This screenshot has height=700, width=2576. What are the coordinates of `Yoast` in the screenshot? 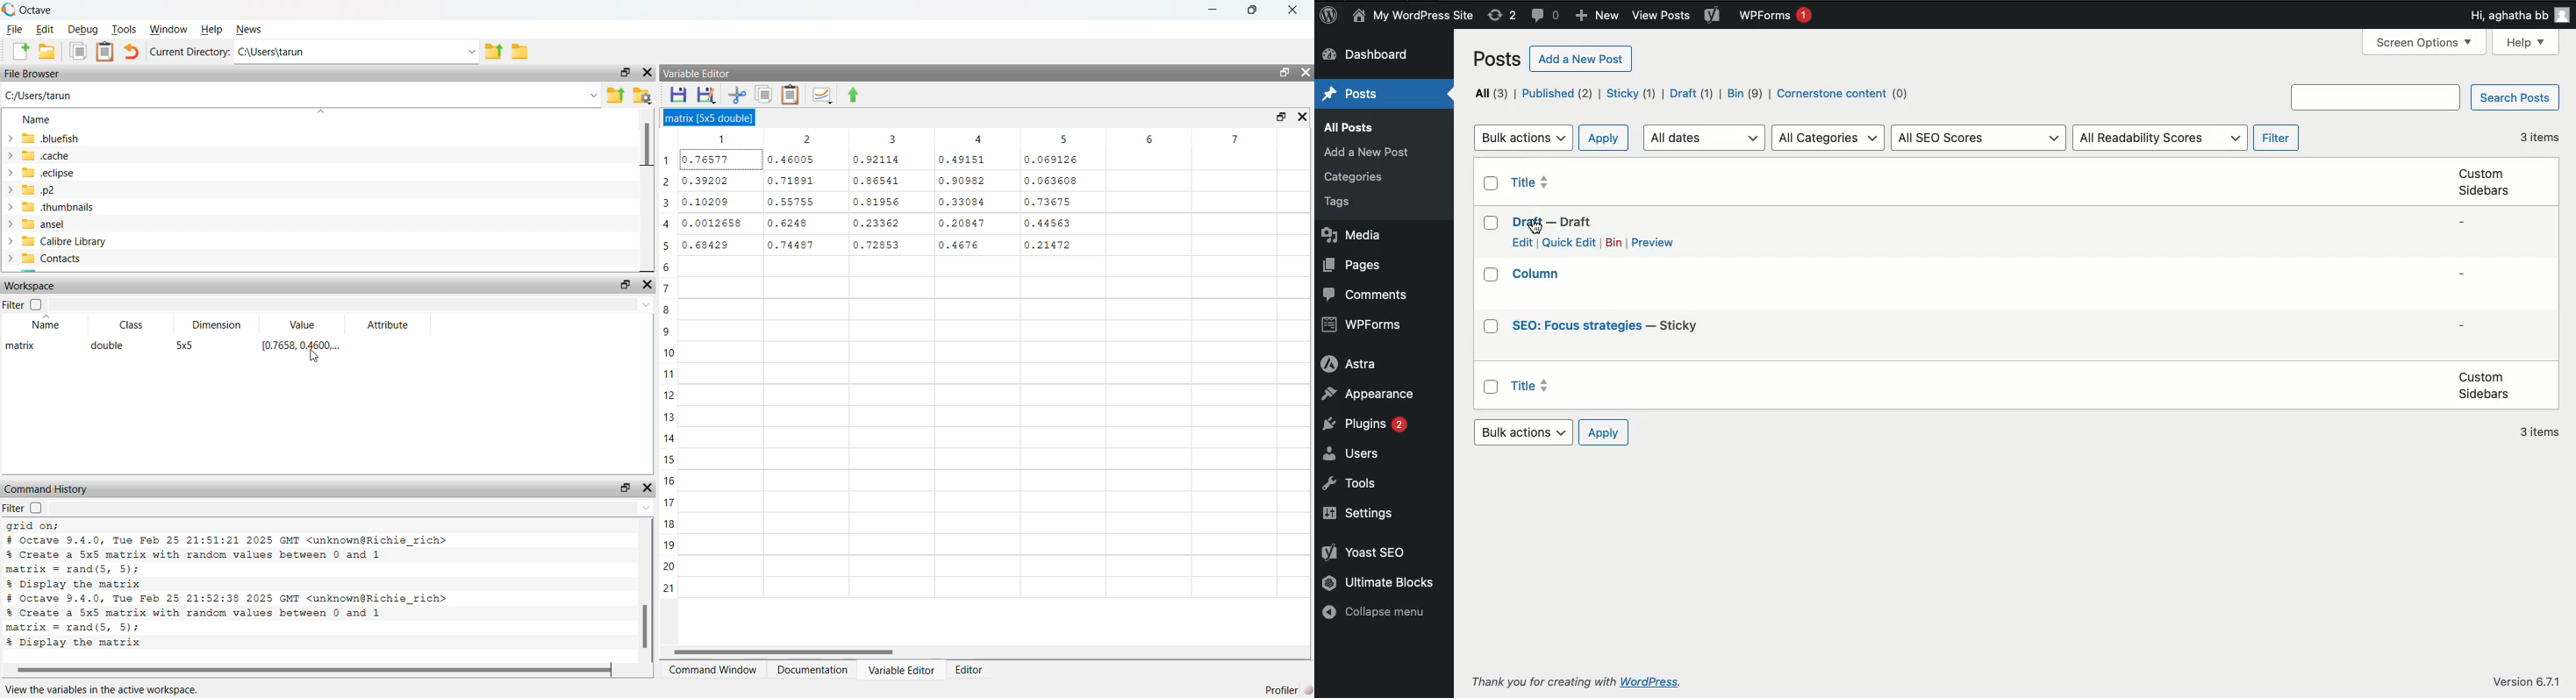 It's located at (1714, 16).